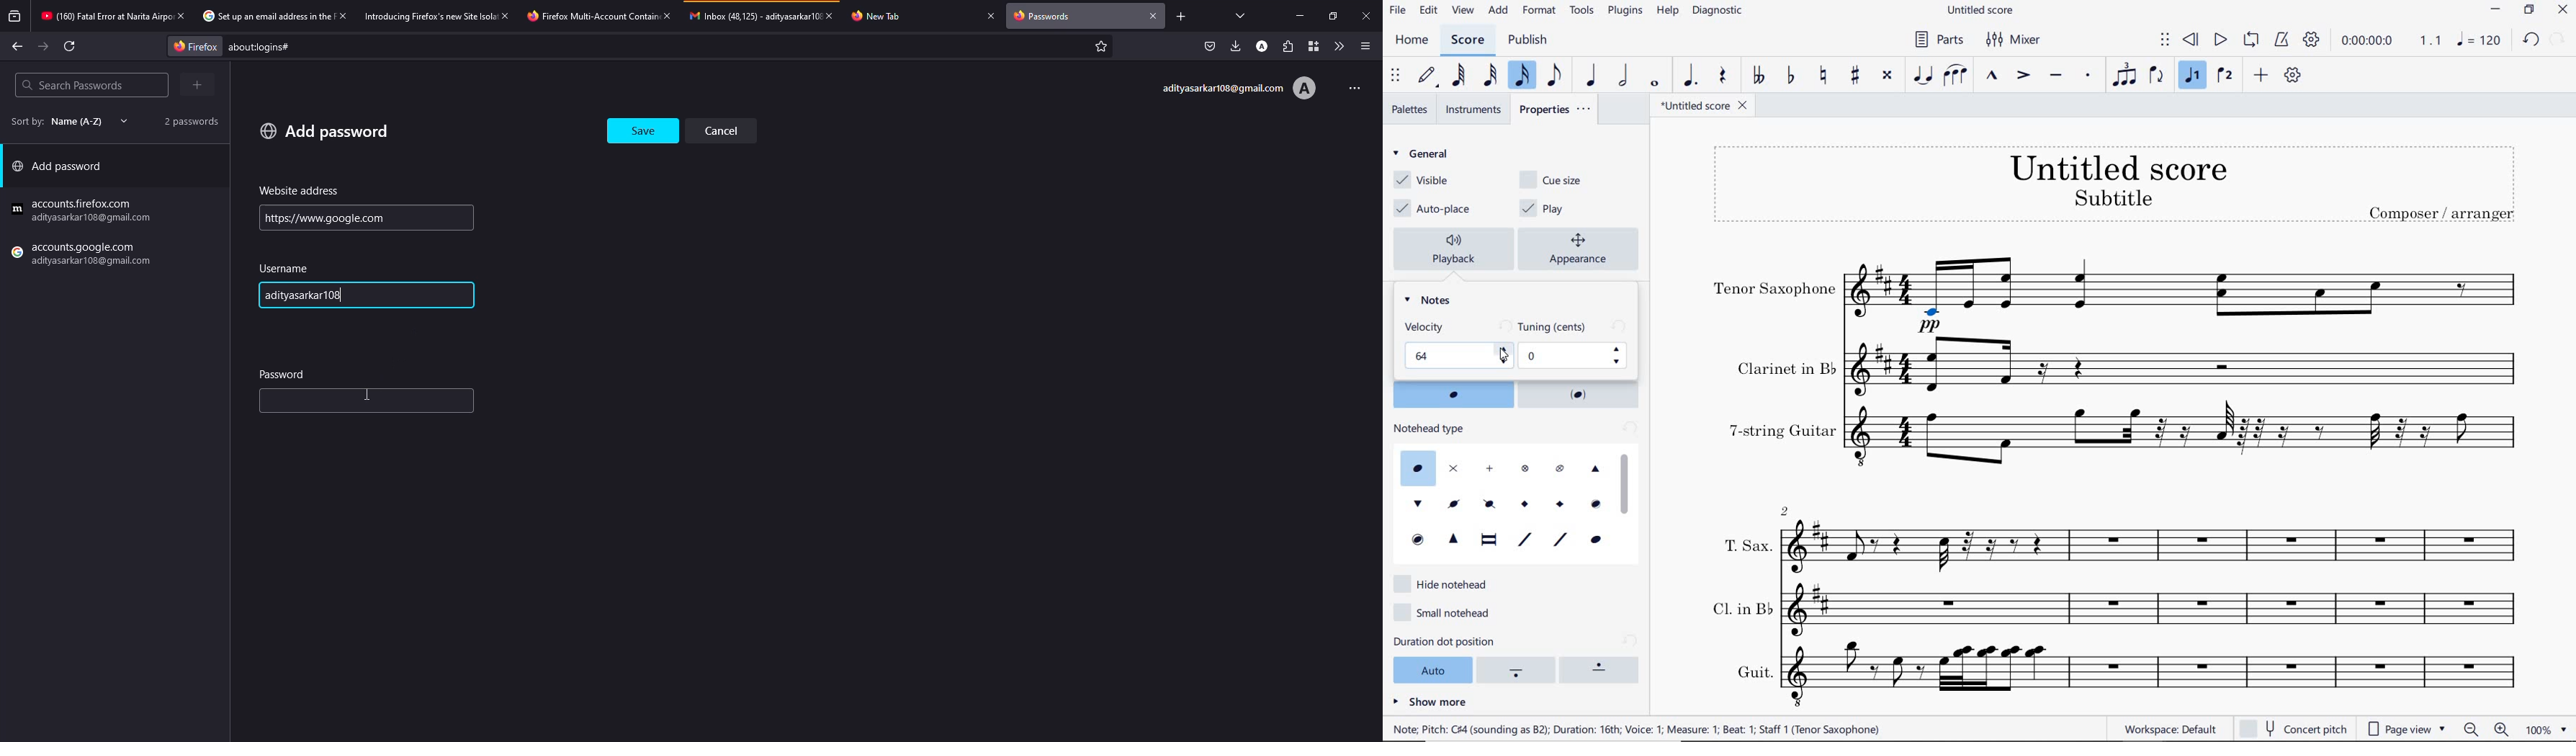  I want to click on TOGGLE FLAT, so click(1791, 75).